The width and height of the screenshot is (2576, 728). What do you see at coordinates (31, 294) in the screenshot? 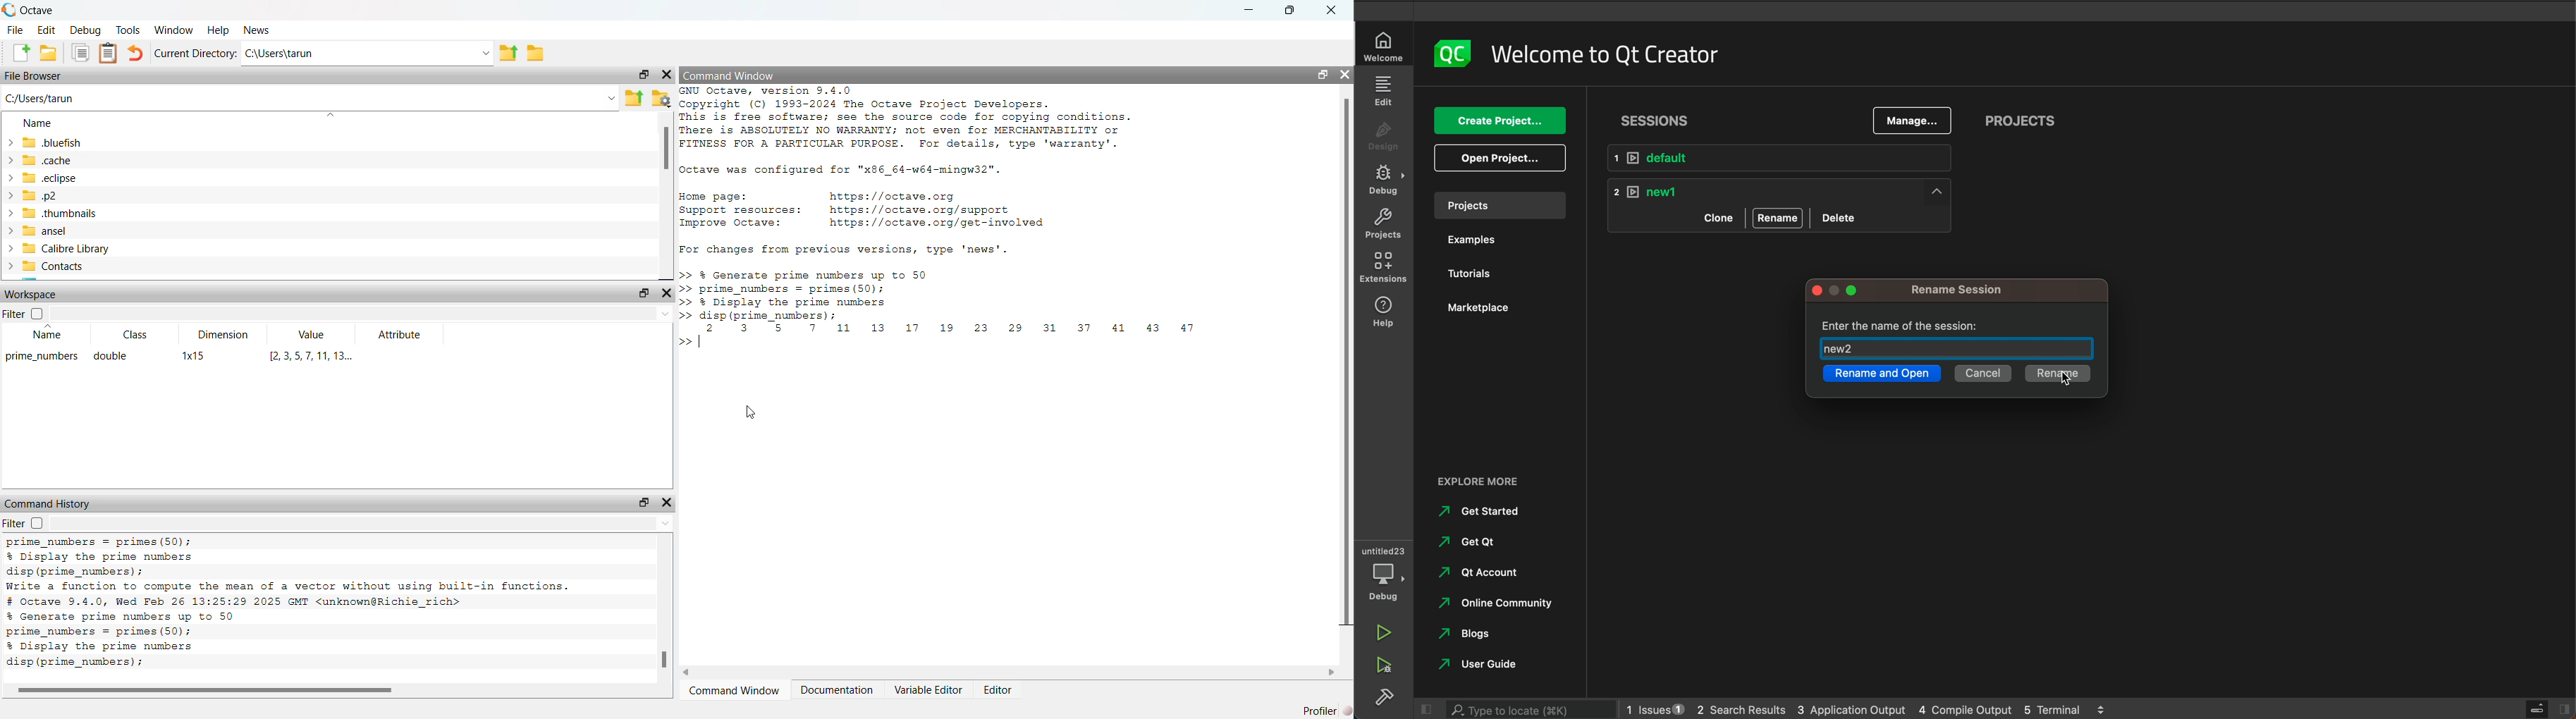
I see `workspace` at bounding box center [31, 294].